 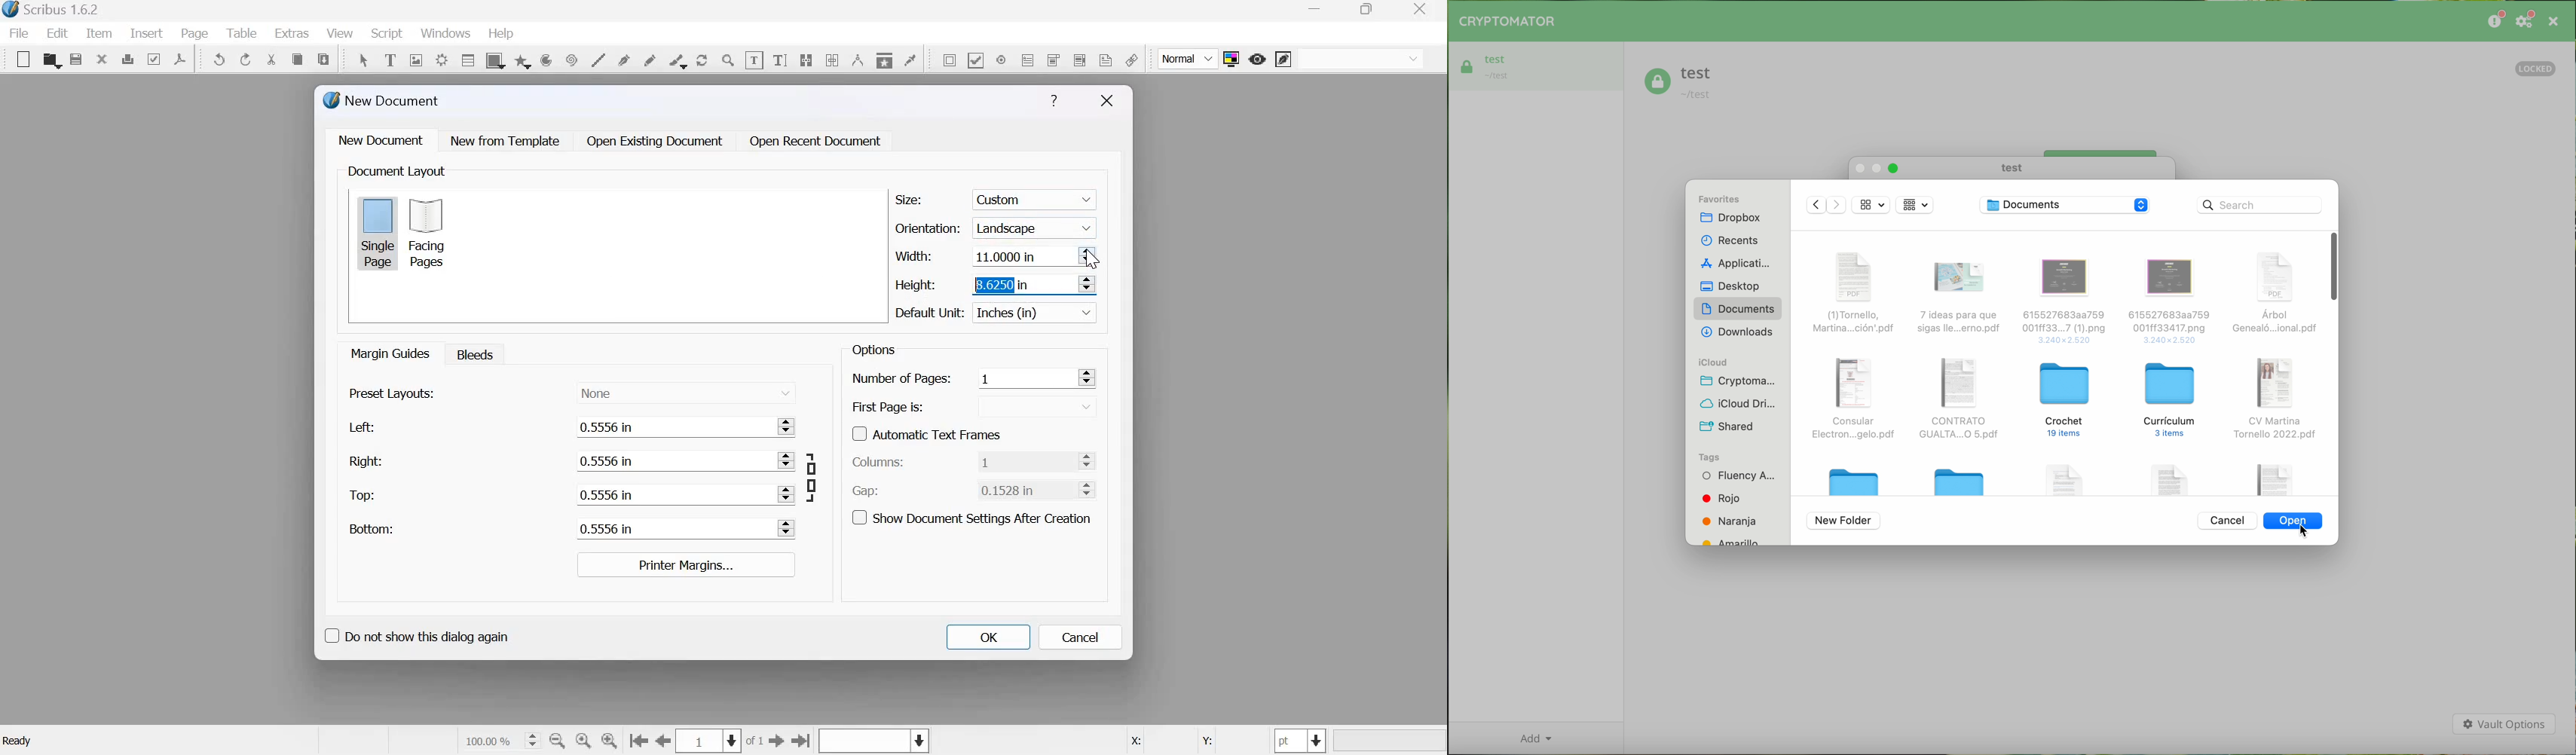 What do you see at coordinates (20, 60) in the screenshot?
I see `New` at bounding box center [20, 60].